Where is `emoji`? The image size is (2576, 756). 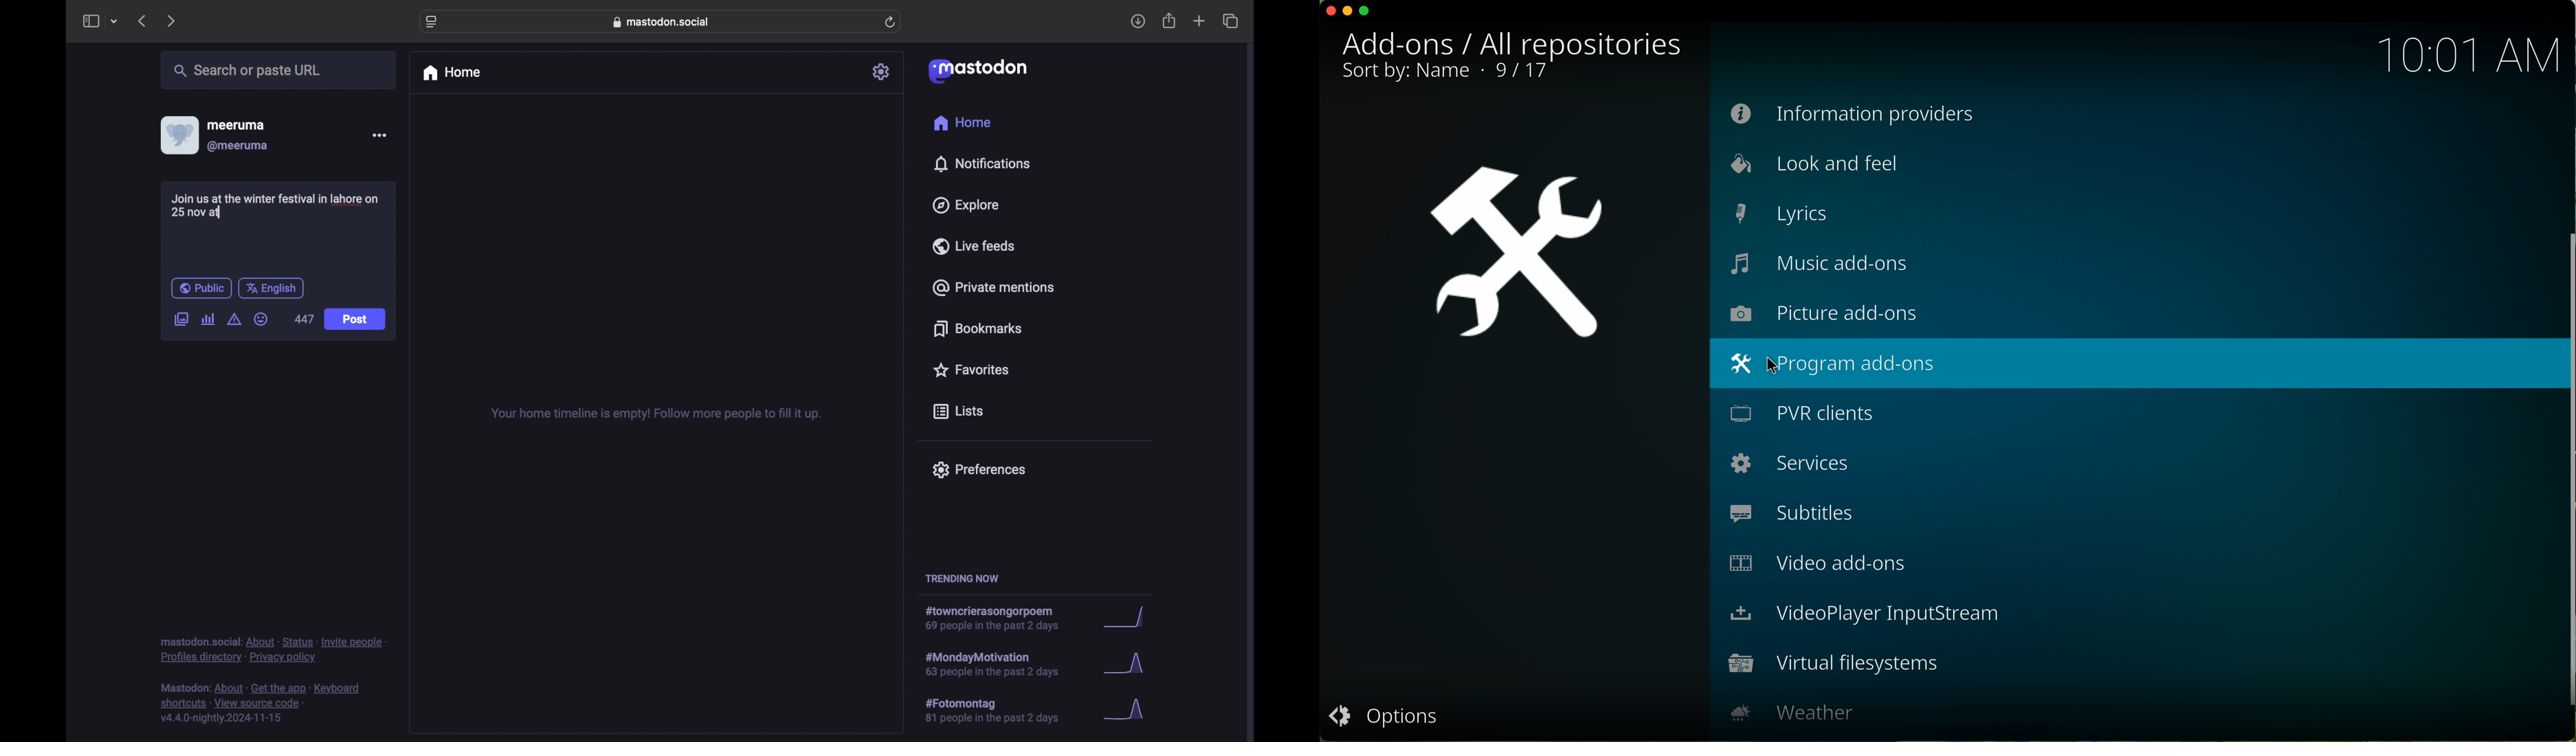 emoji is located at coordinates (261, 319).